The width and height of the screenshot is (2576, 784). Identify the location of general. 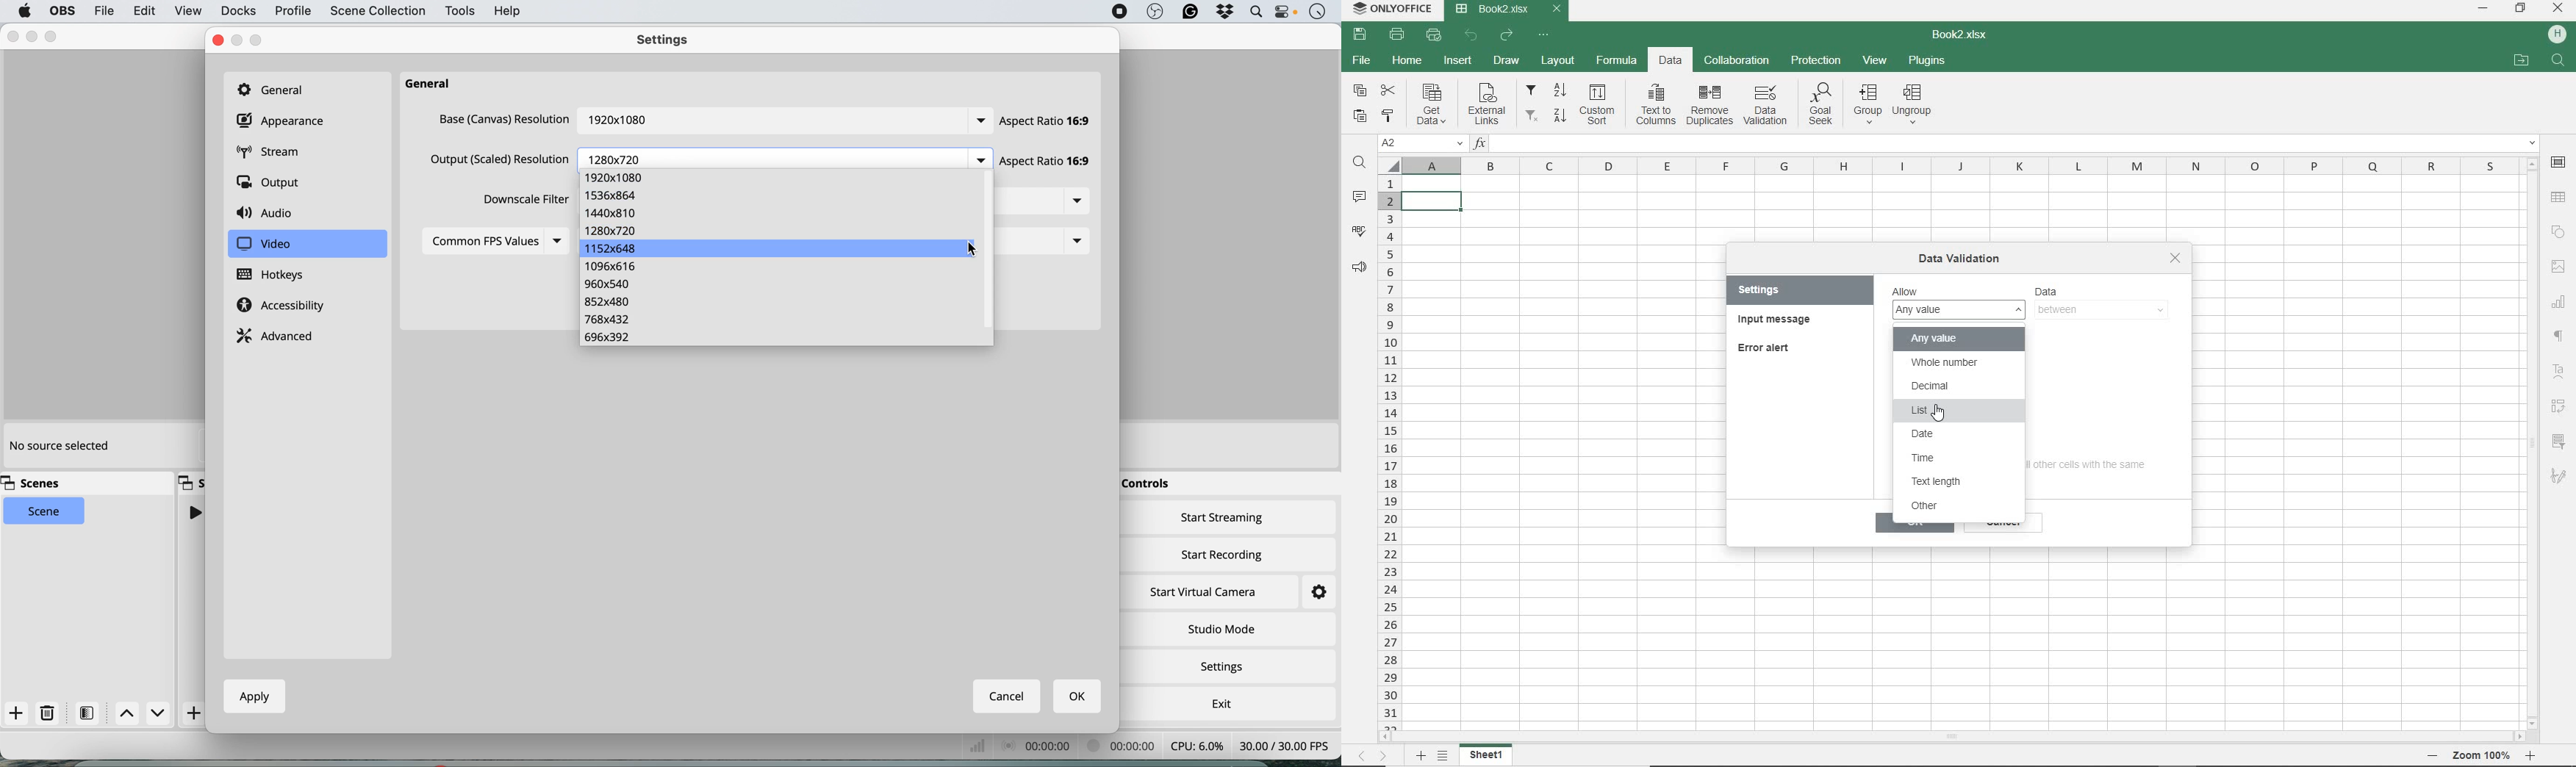
(276, 89).